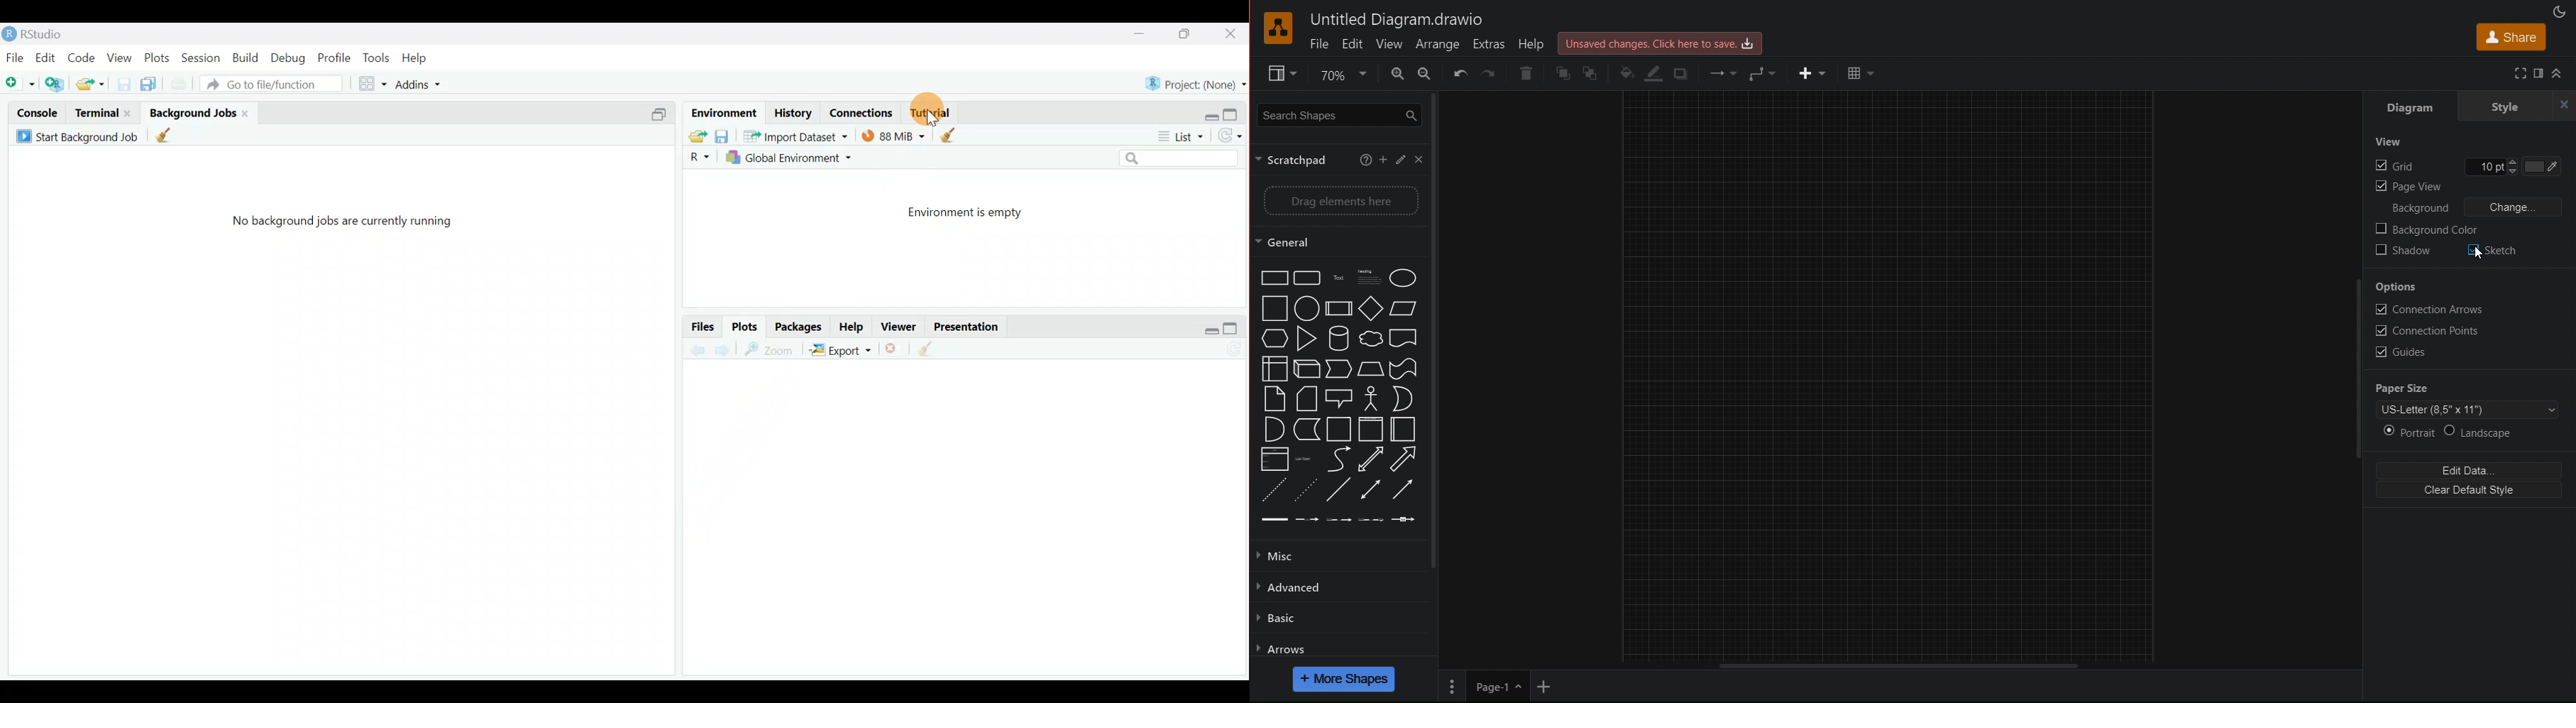  Describe the element at coordinates (170, 137) in the screenshot. I see `clean up all completed background jobs` at that location.